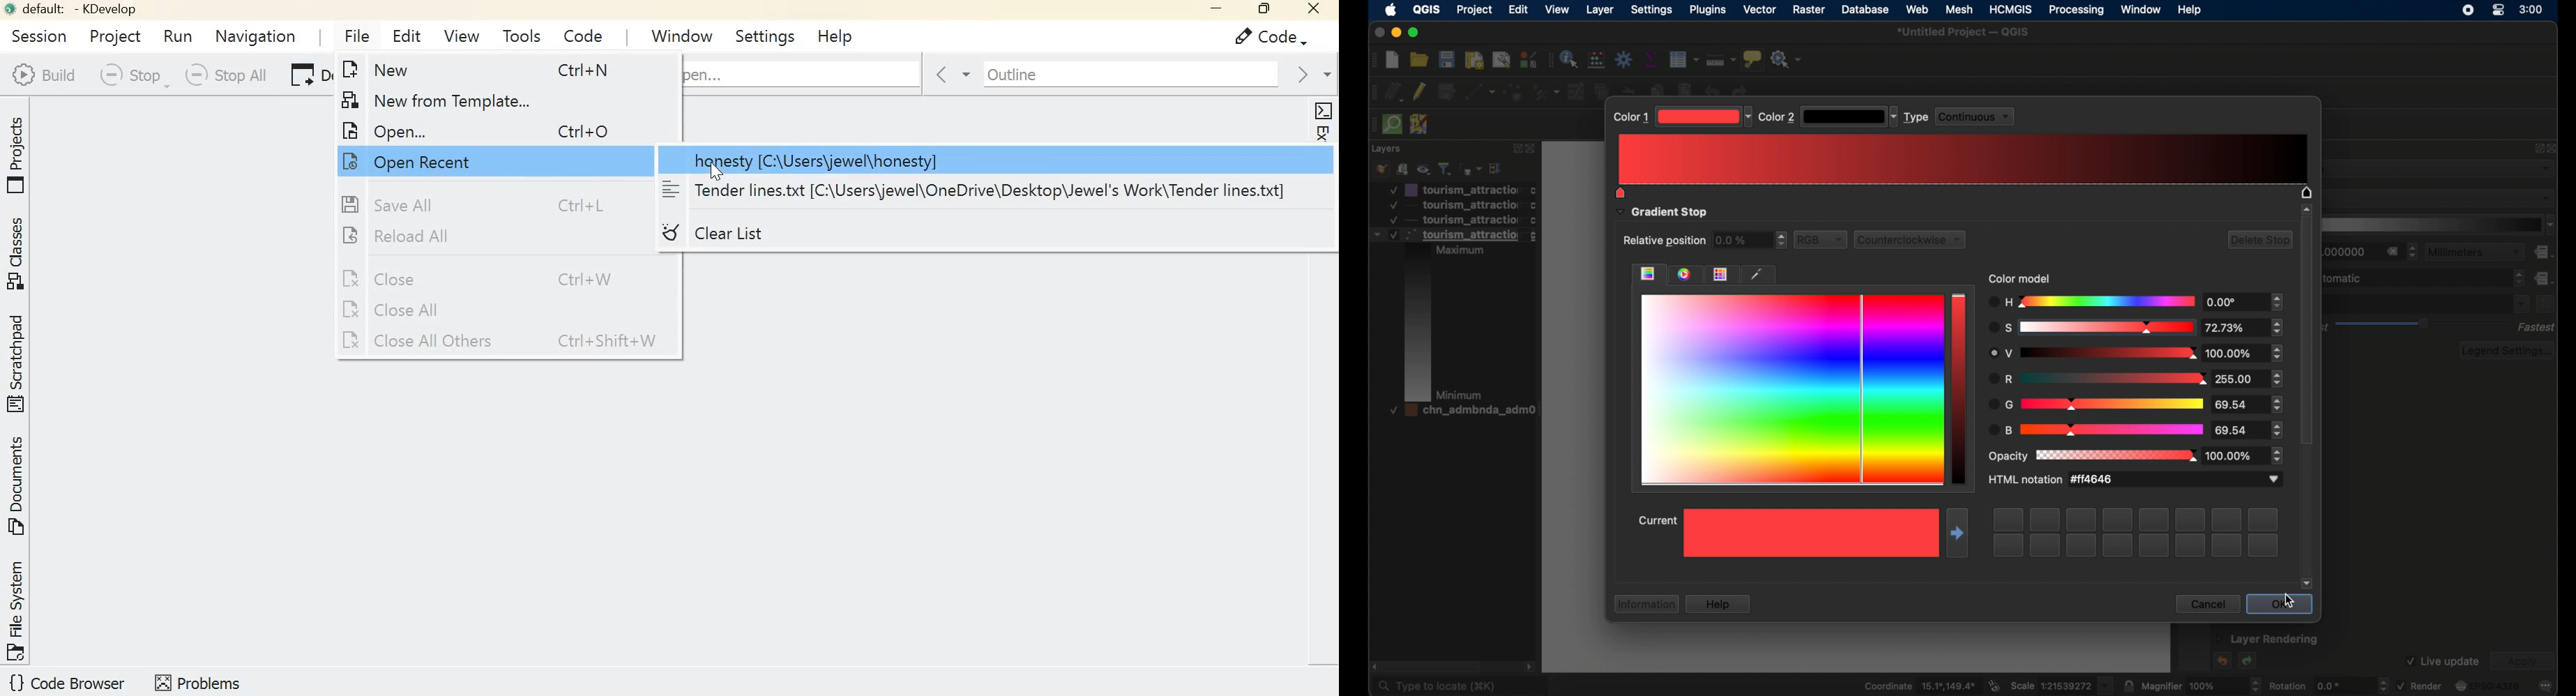 The width and height of the screenshot is (2576, 700). I want to click on H, so click(2091, 302).